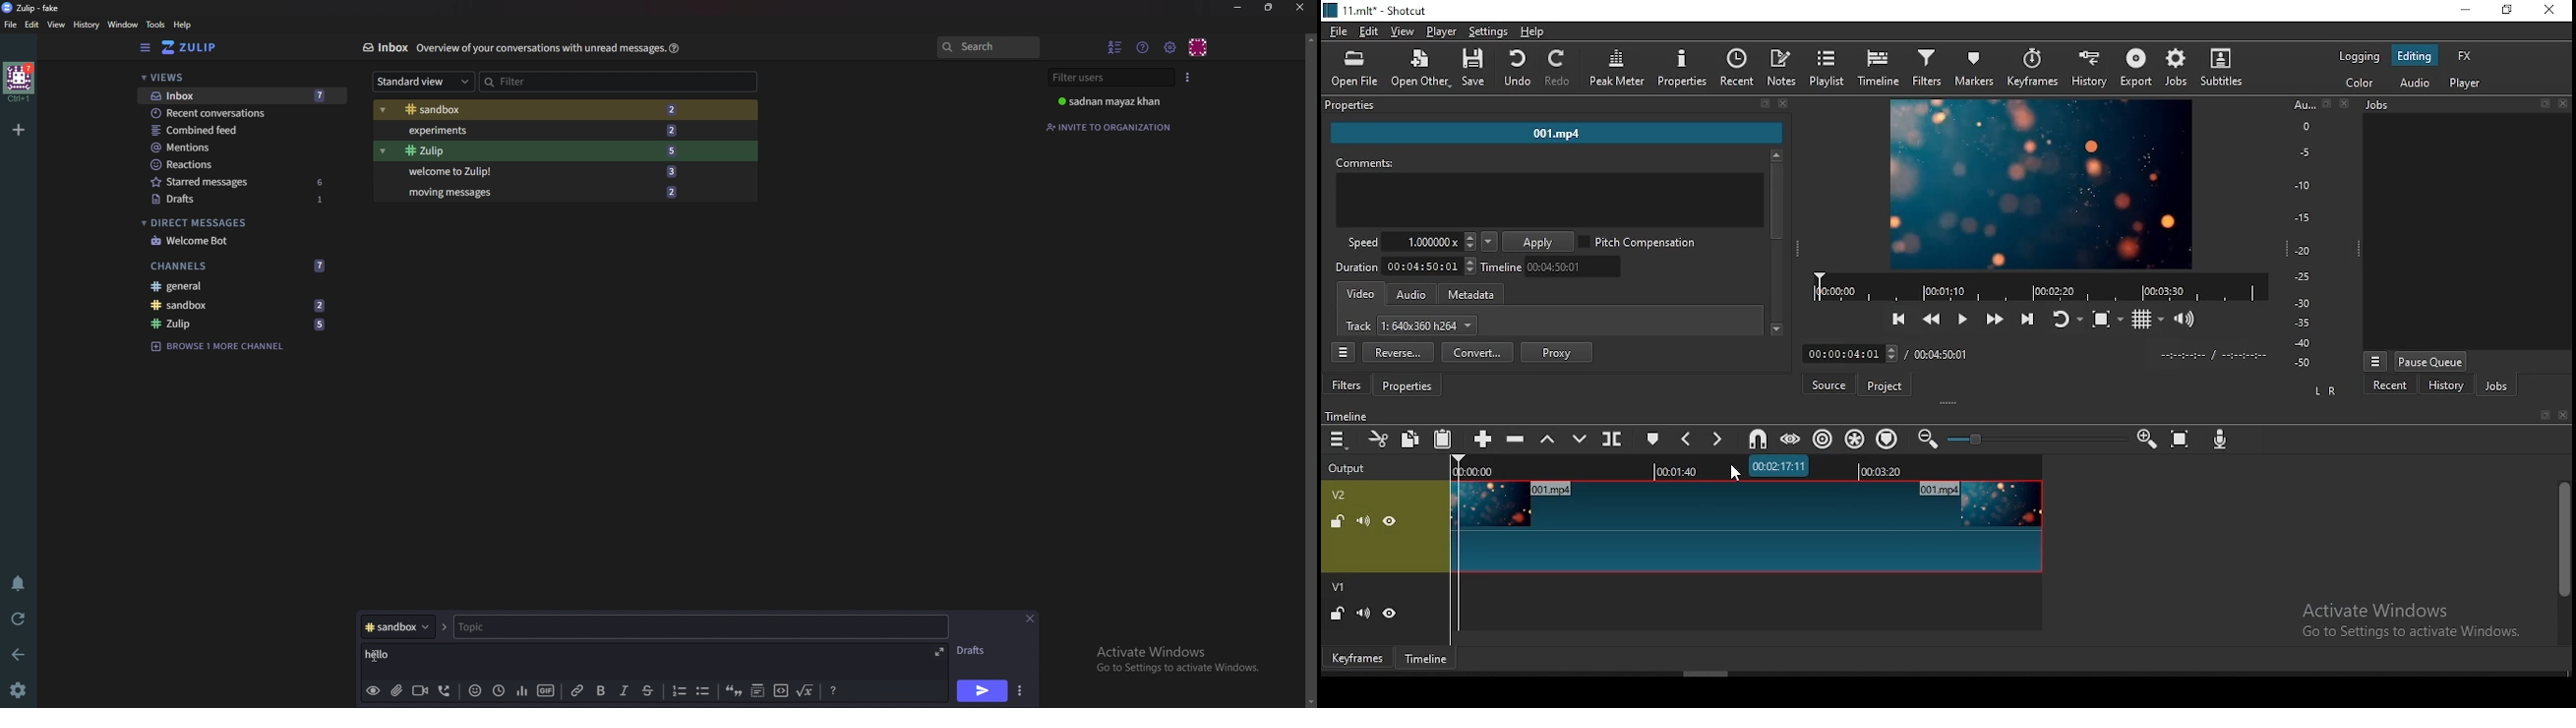 The height and width of the screenshot is (728, 2576). I want to click on Minimize, so click(1239, 7).